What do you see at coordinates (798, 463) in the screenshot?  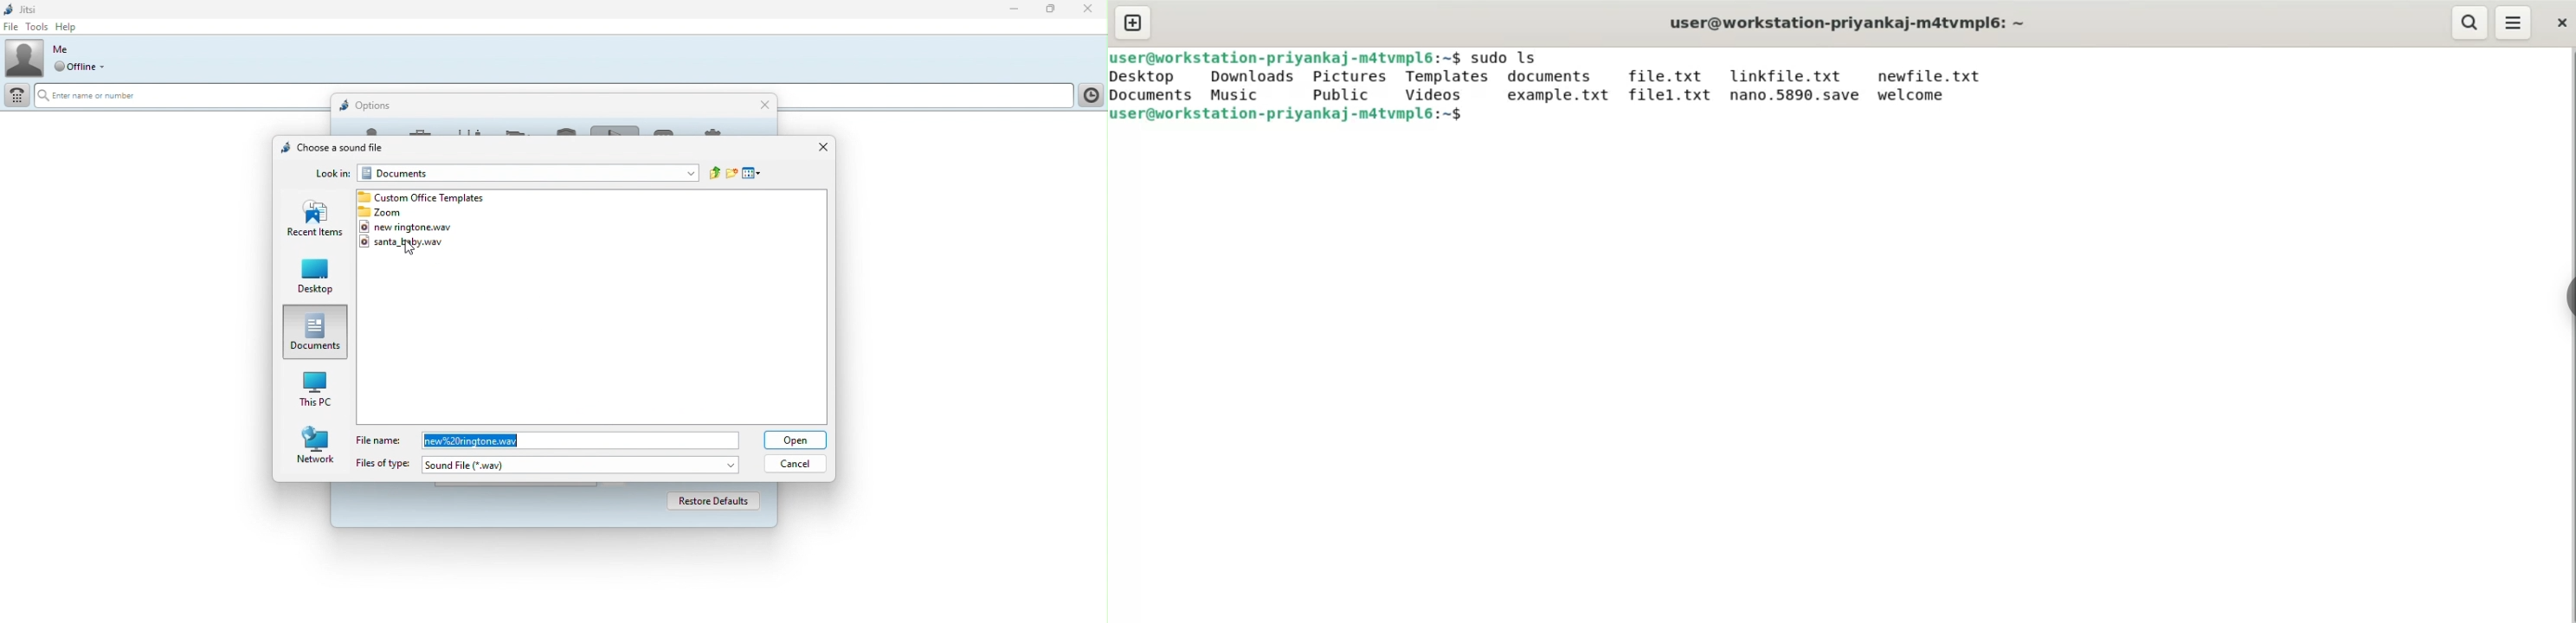 I see `Cancel` at bounding box center [798, 463].